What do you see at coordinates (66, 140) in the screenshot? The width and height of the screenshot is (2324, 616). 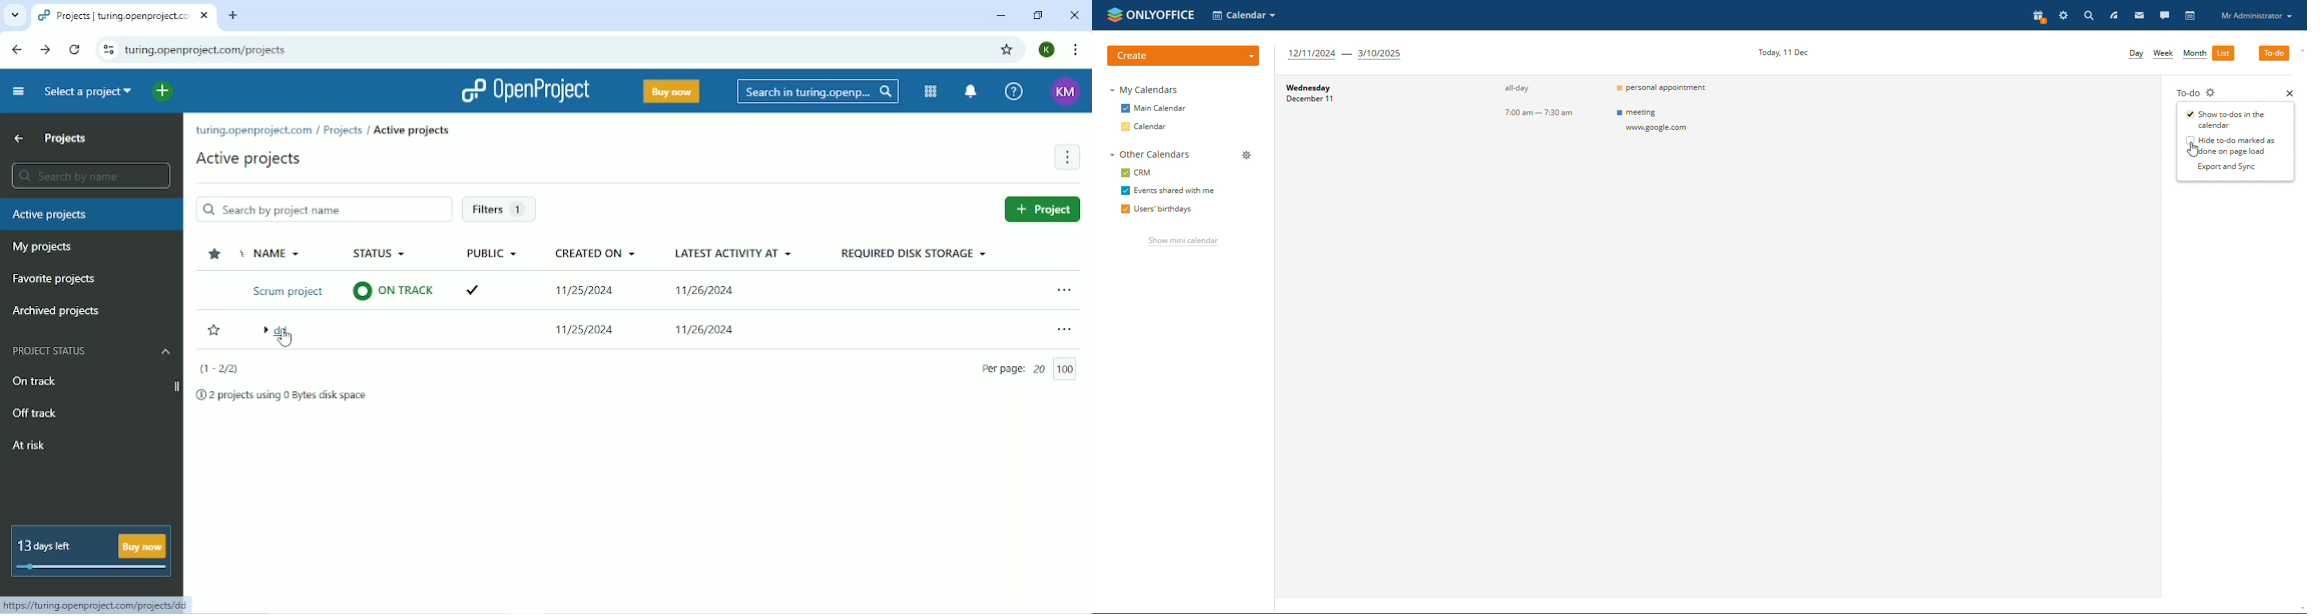 I see `Projects` at bounding box center [66, 140].